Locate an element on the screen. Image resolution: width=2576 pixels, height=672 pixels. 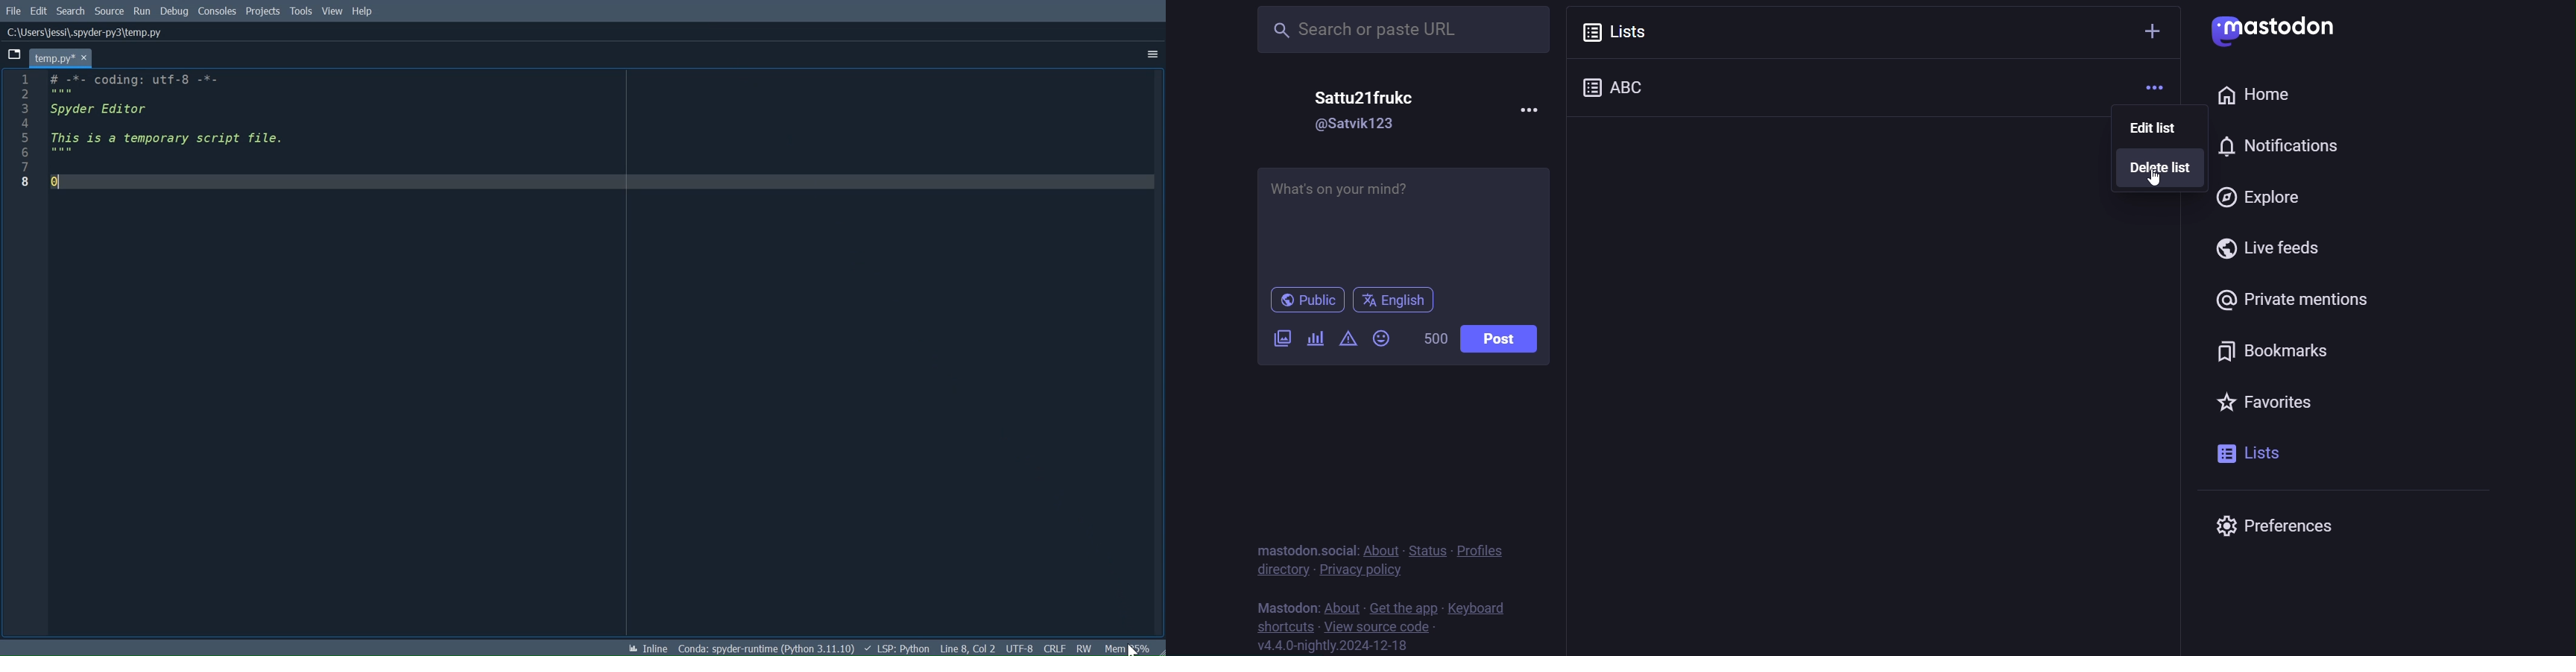
word limit is located at coordinates (1432, 338).